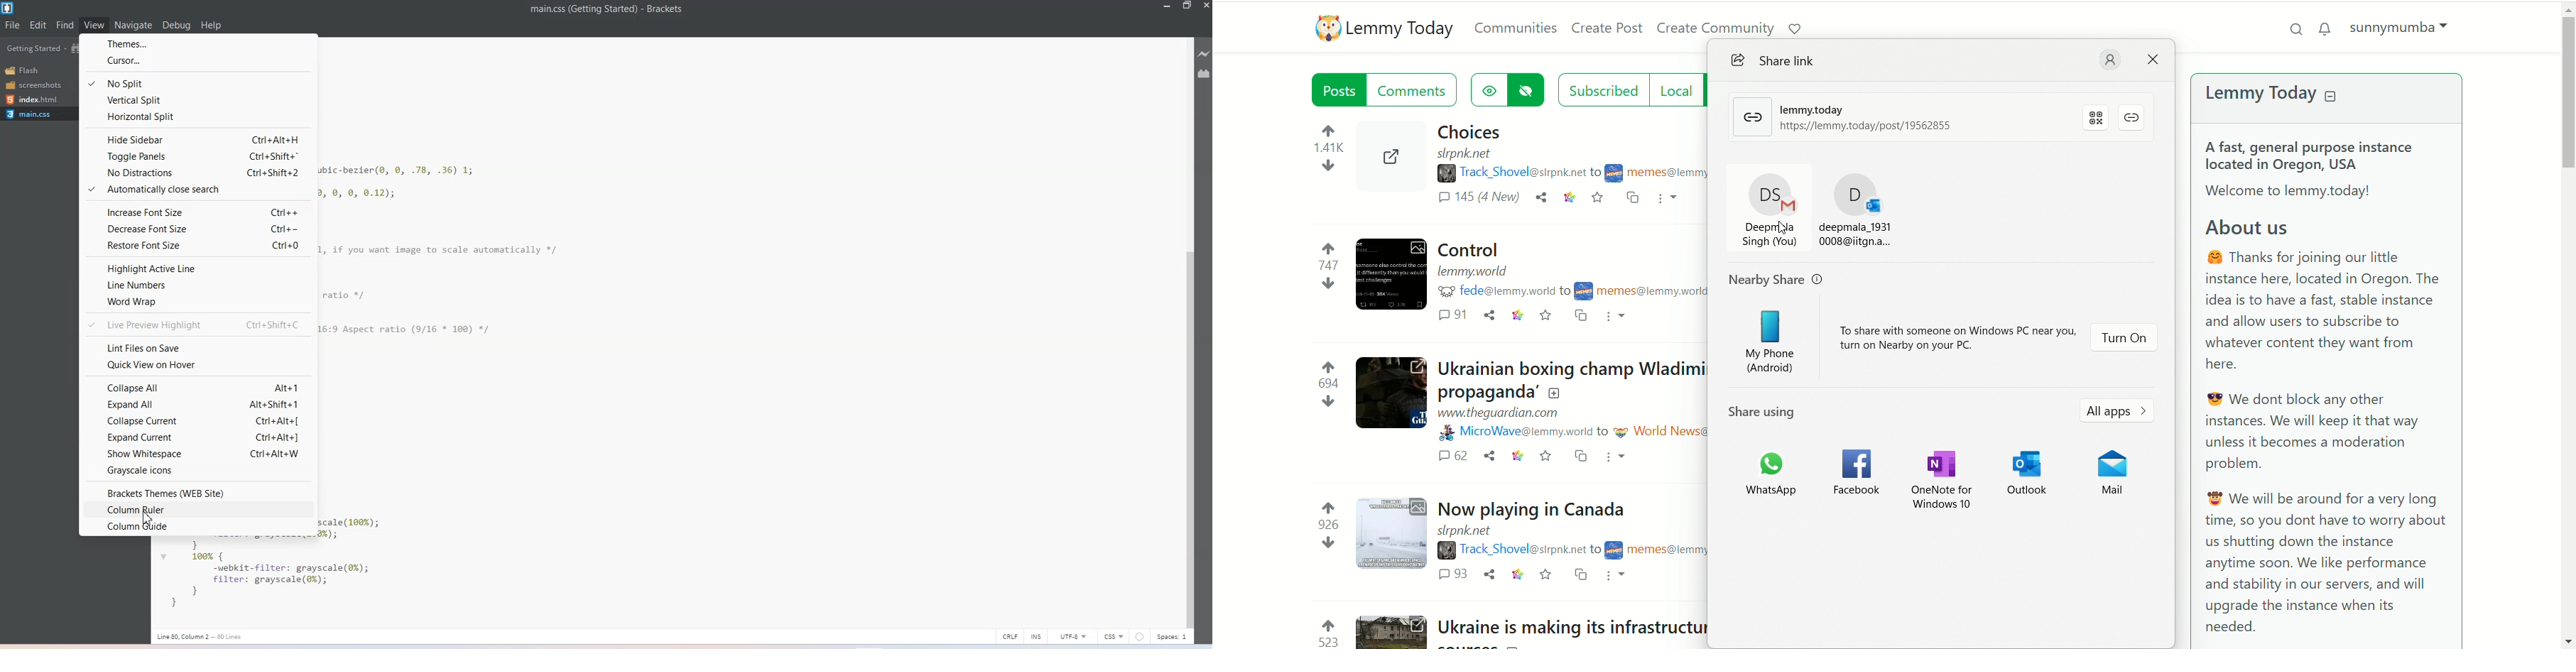 This screenshot has height=672, width=2576. What do you see at coordinates (1393, 535) in the screenshot?
I see `Expand the post with the image` at bounding box center [1393, 535].